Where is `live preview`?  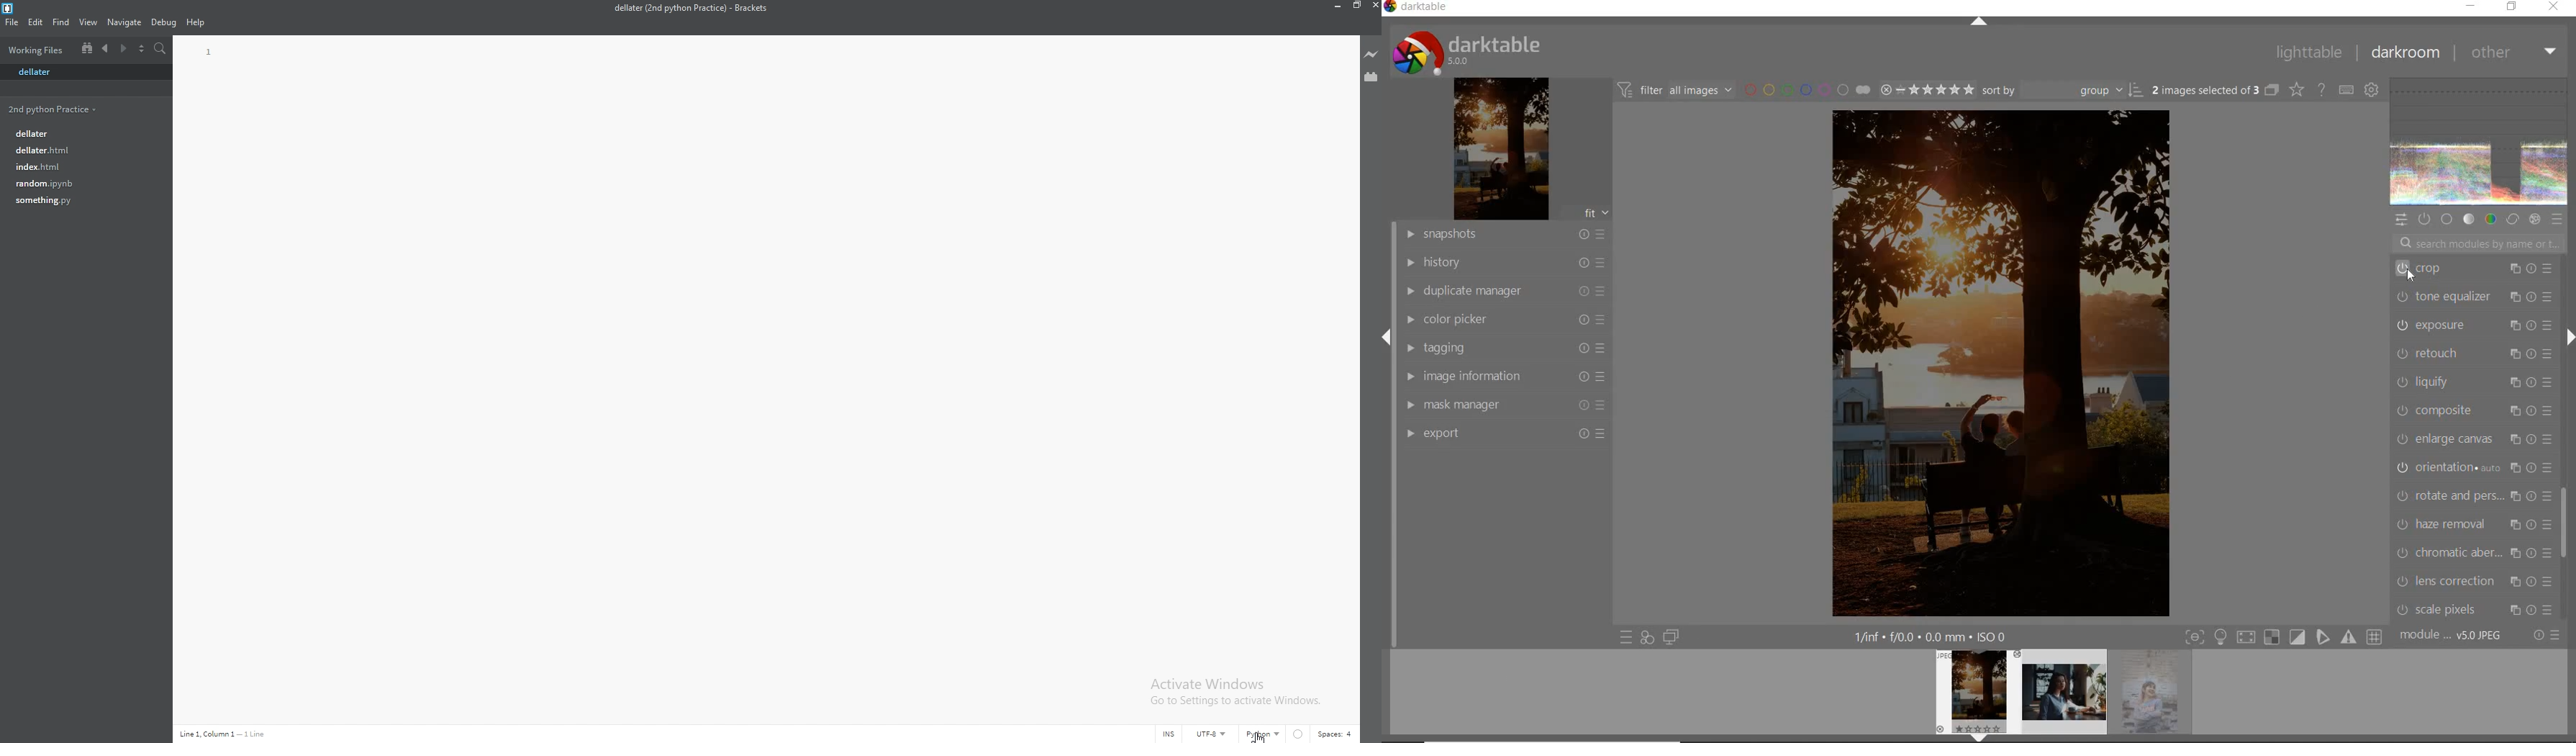
live preview is located at coordinates (1371, 54).